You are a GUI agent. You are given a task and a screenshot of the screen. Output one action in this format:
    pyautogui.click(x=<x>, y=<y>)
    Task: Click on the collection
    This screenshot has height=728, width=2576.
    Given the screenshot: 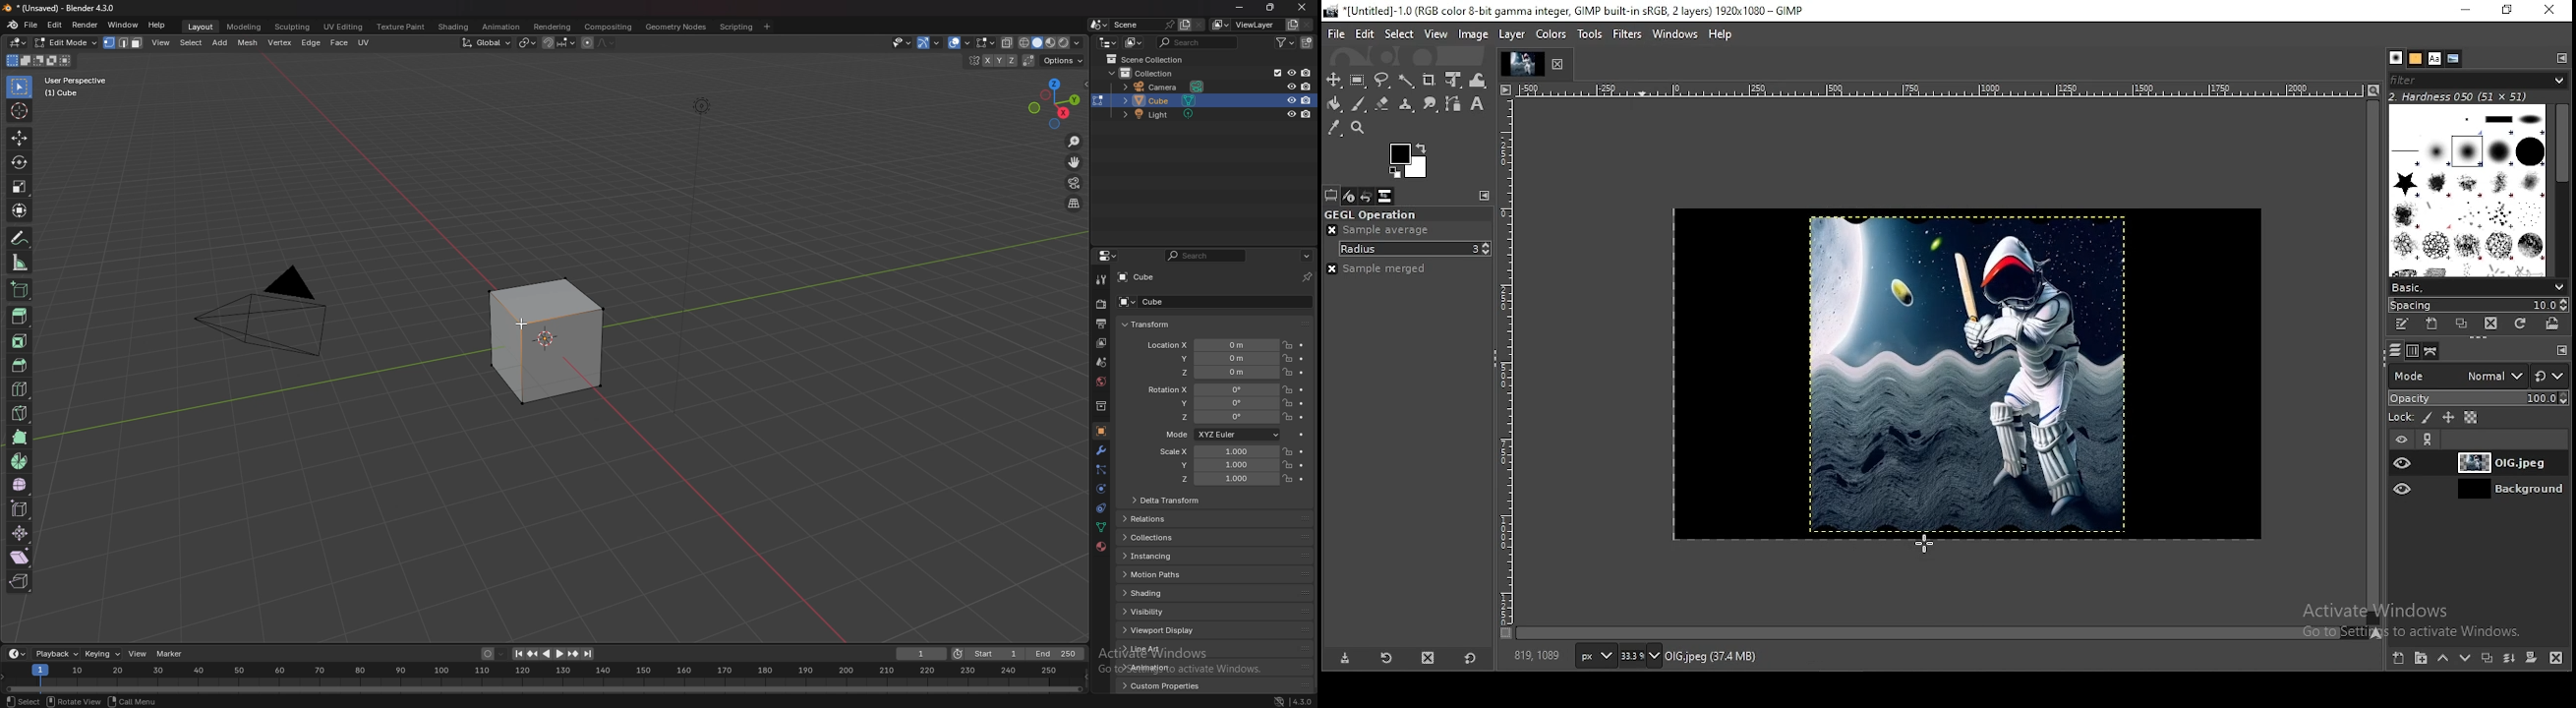 What is the action you would take?
    pyautogui.click(x=1102, y=406)
    